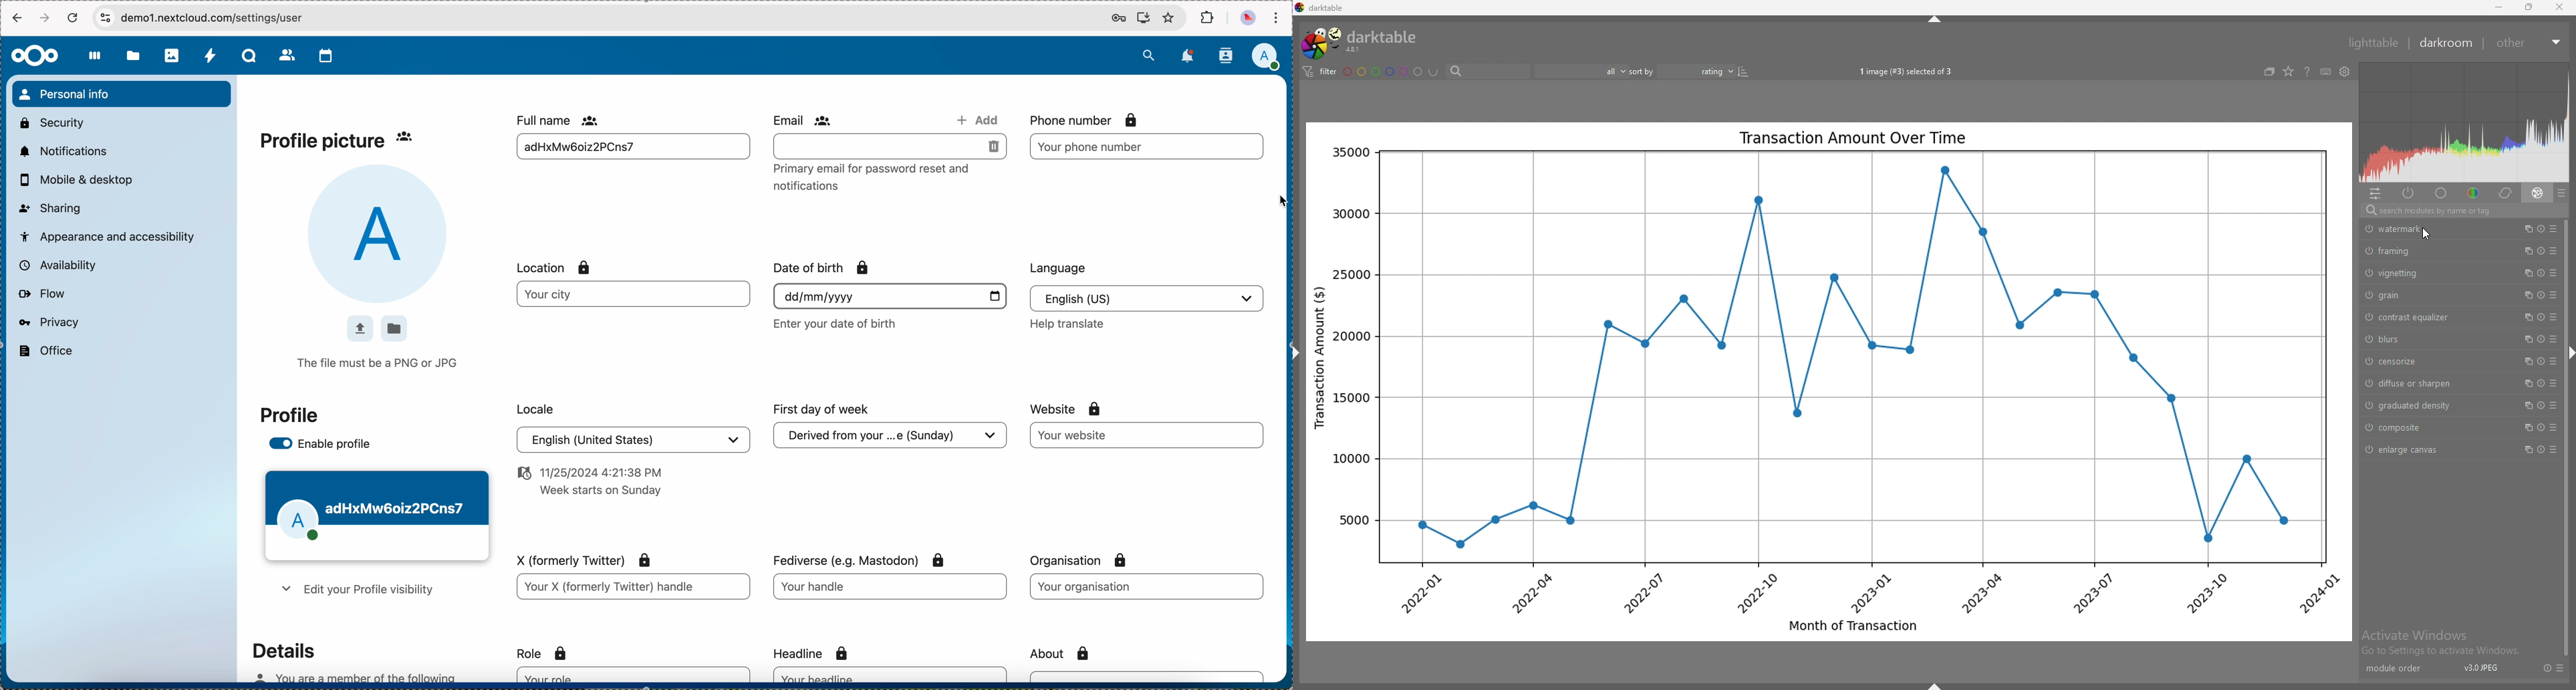 This screenshot has width=2576, height=700. What do you see at coordinates (890, 296) in the screenshot?
I see `enter date` at bounding box center [890, 296].